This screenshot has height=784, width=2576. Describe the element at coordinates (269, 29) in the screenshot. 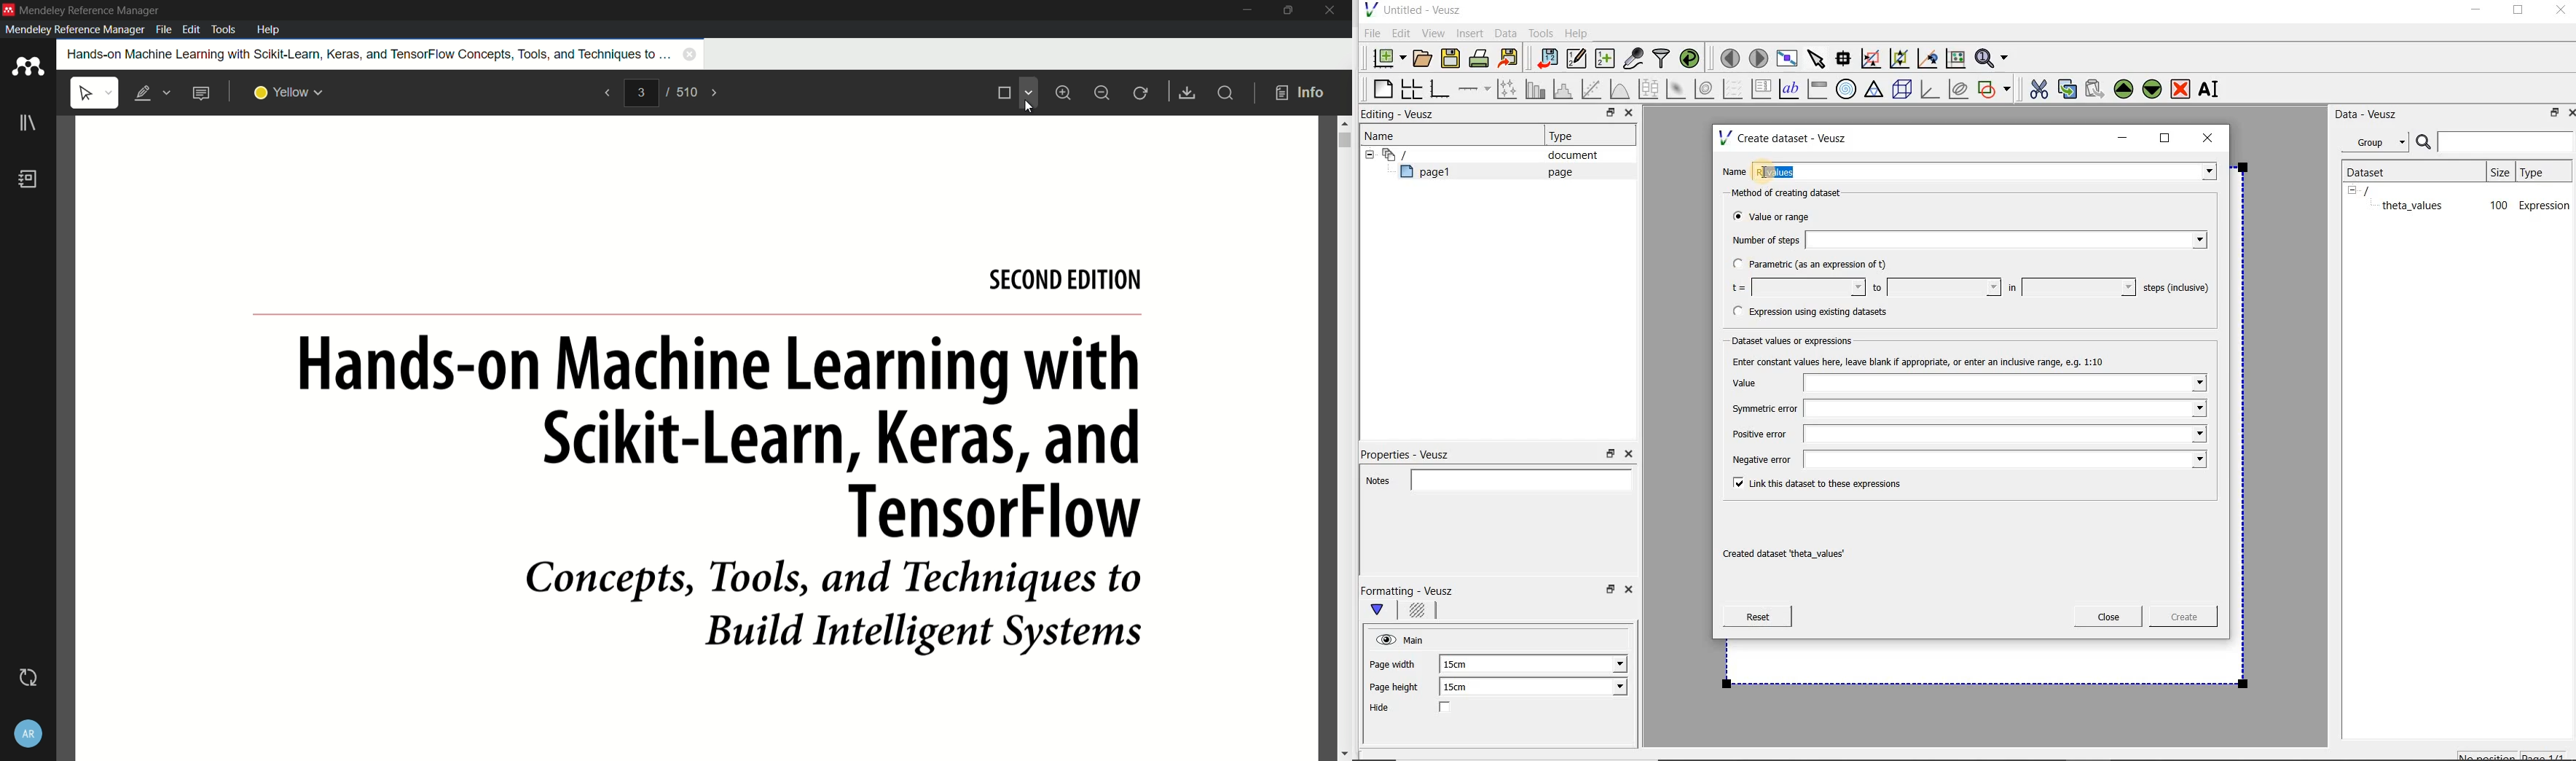

I see `help menu` at that location.